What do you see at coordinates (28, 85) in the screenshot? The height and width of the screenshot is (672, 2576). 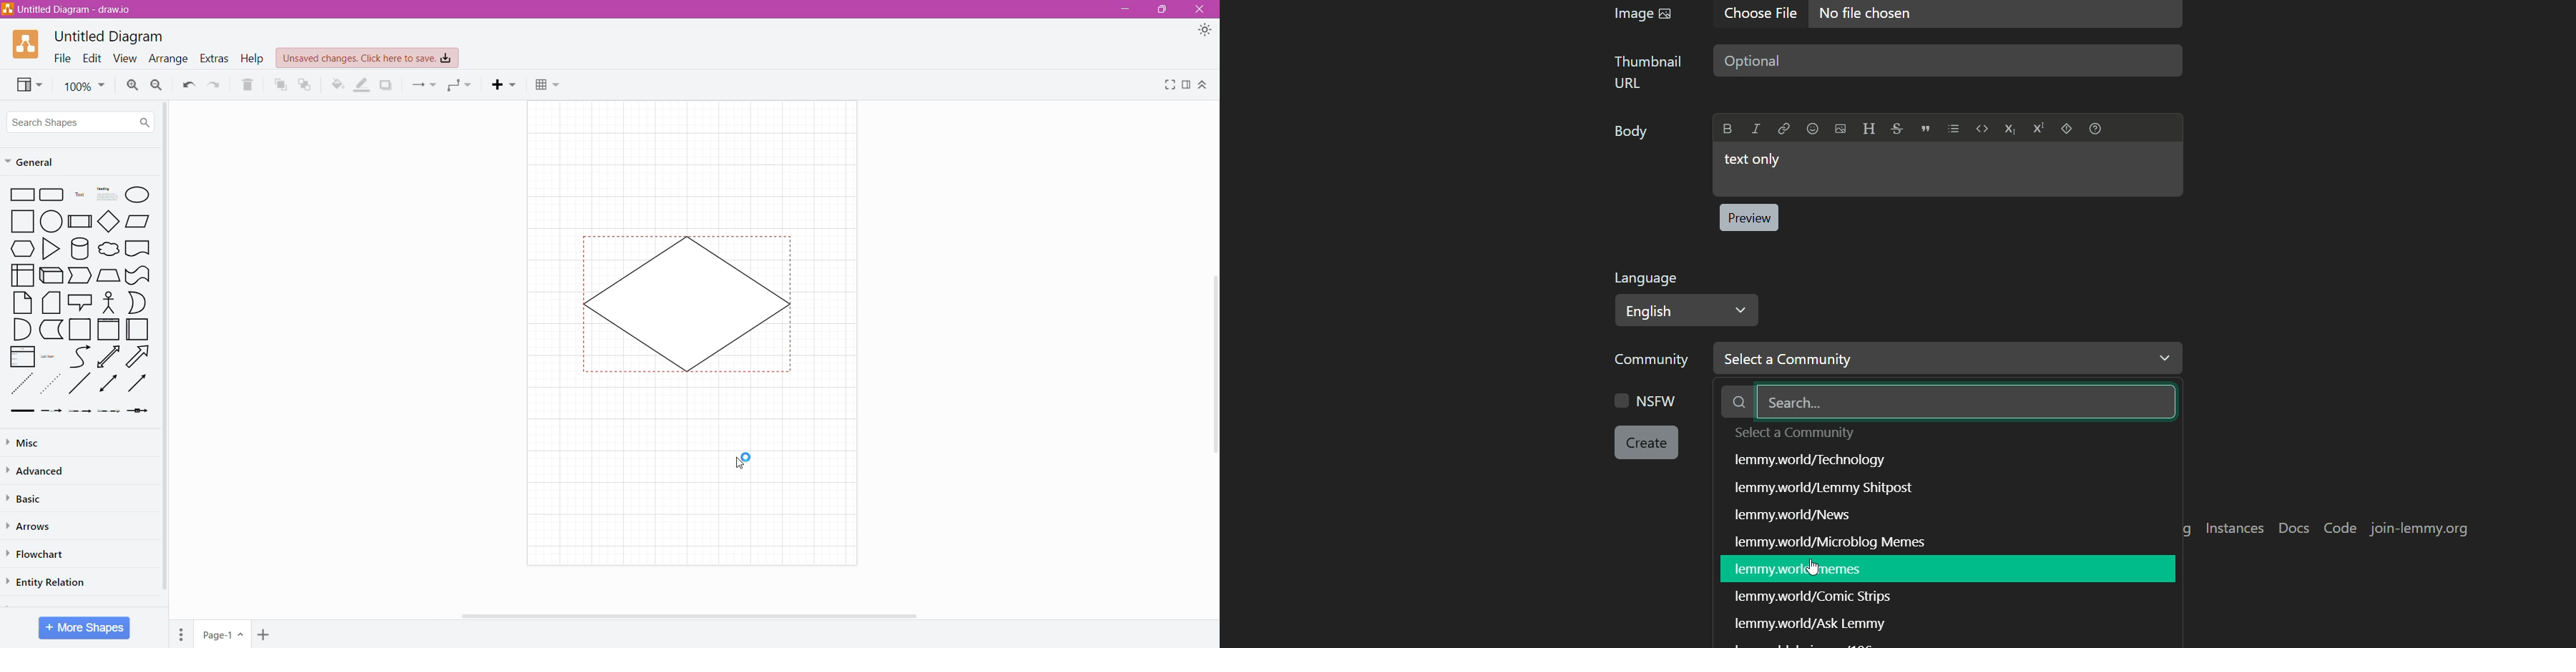 I see `View` at bounding box center [28, 85].